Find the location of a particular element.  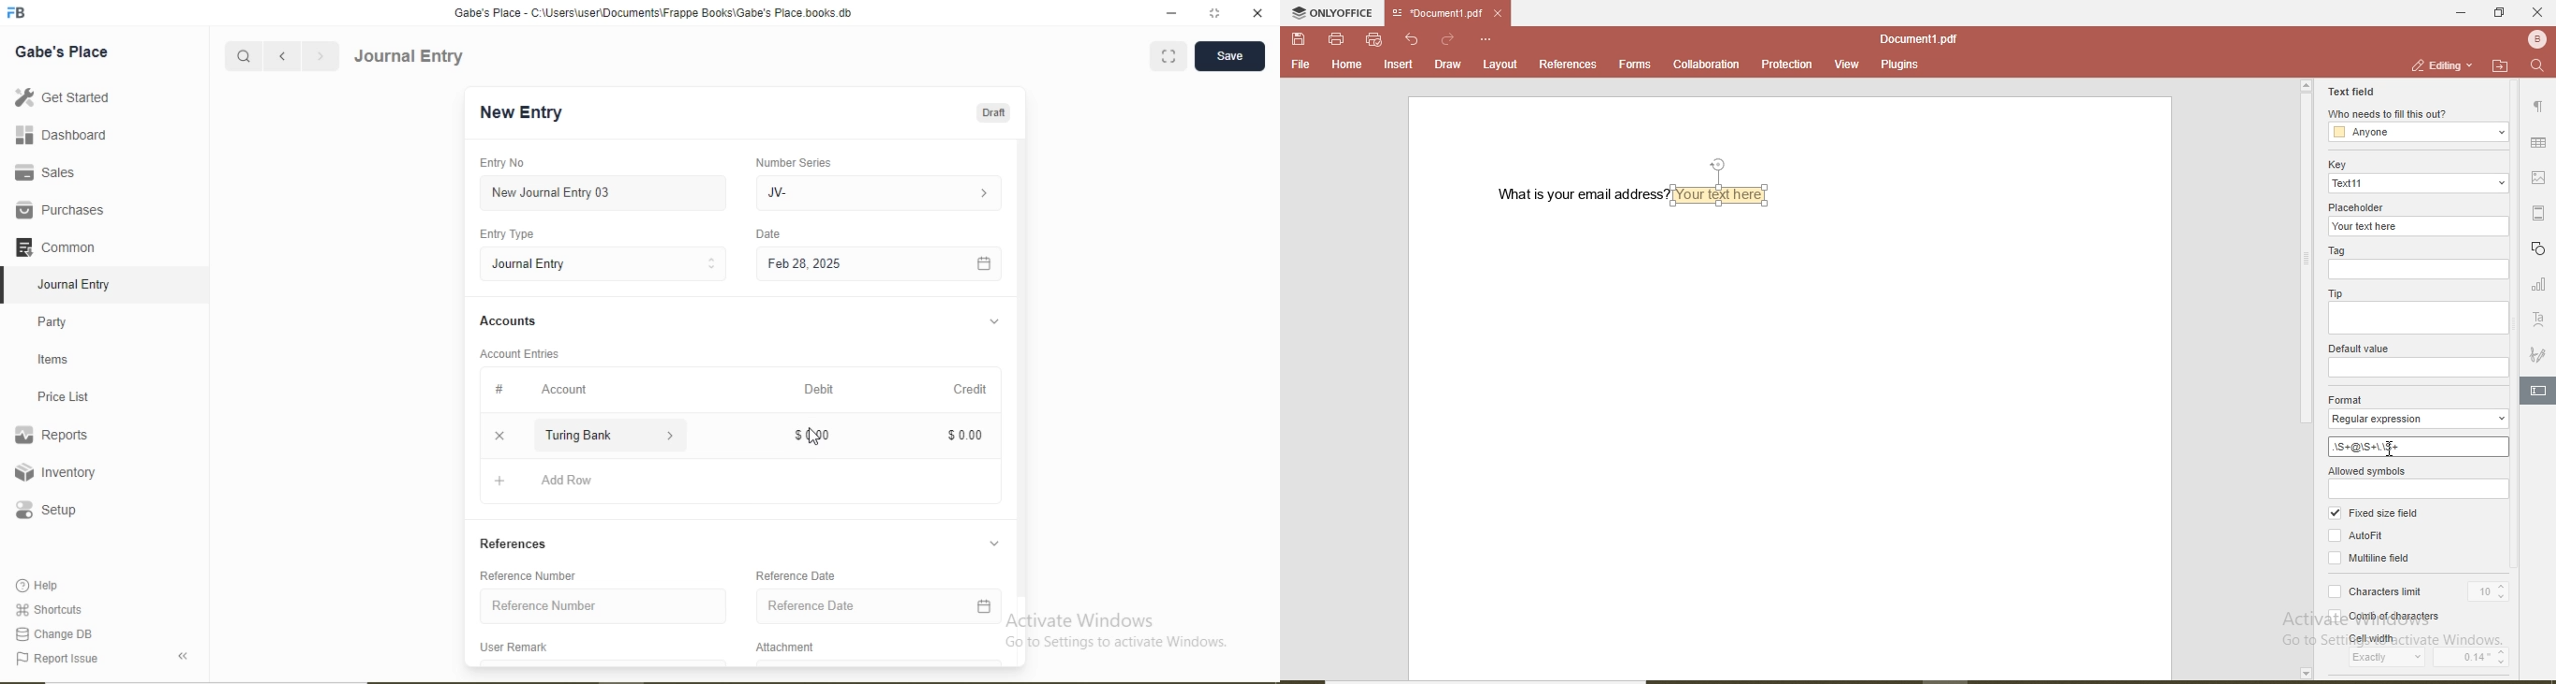

Debit is located at coordinates (819, 389).